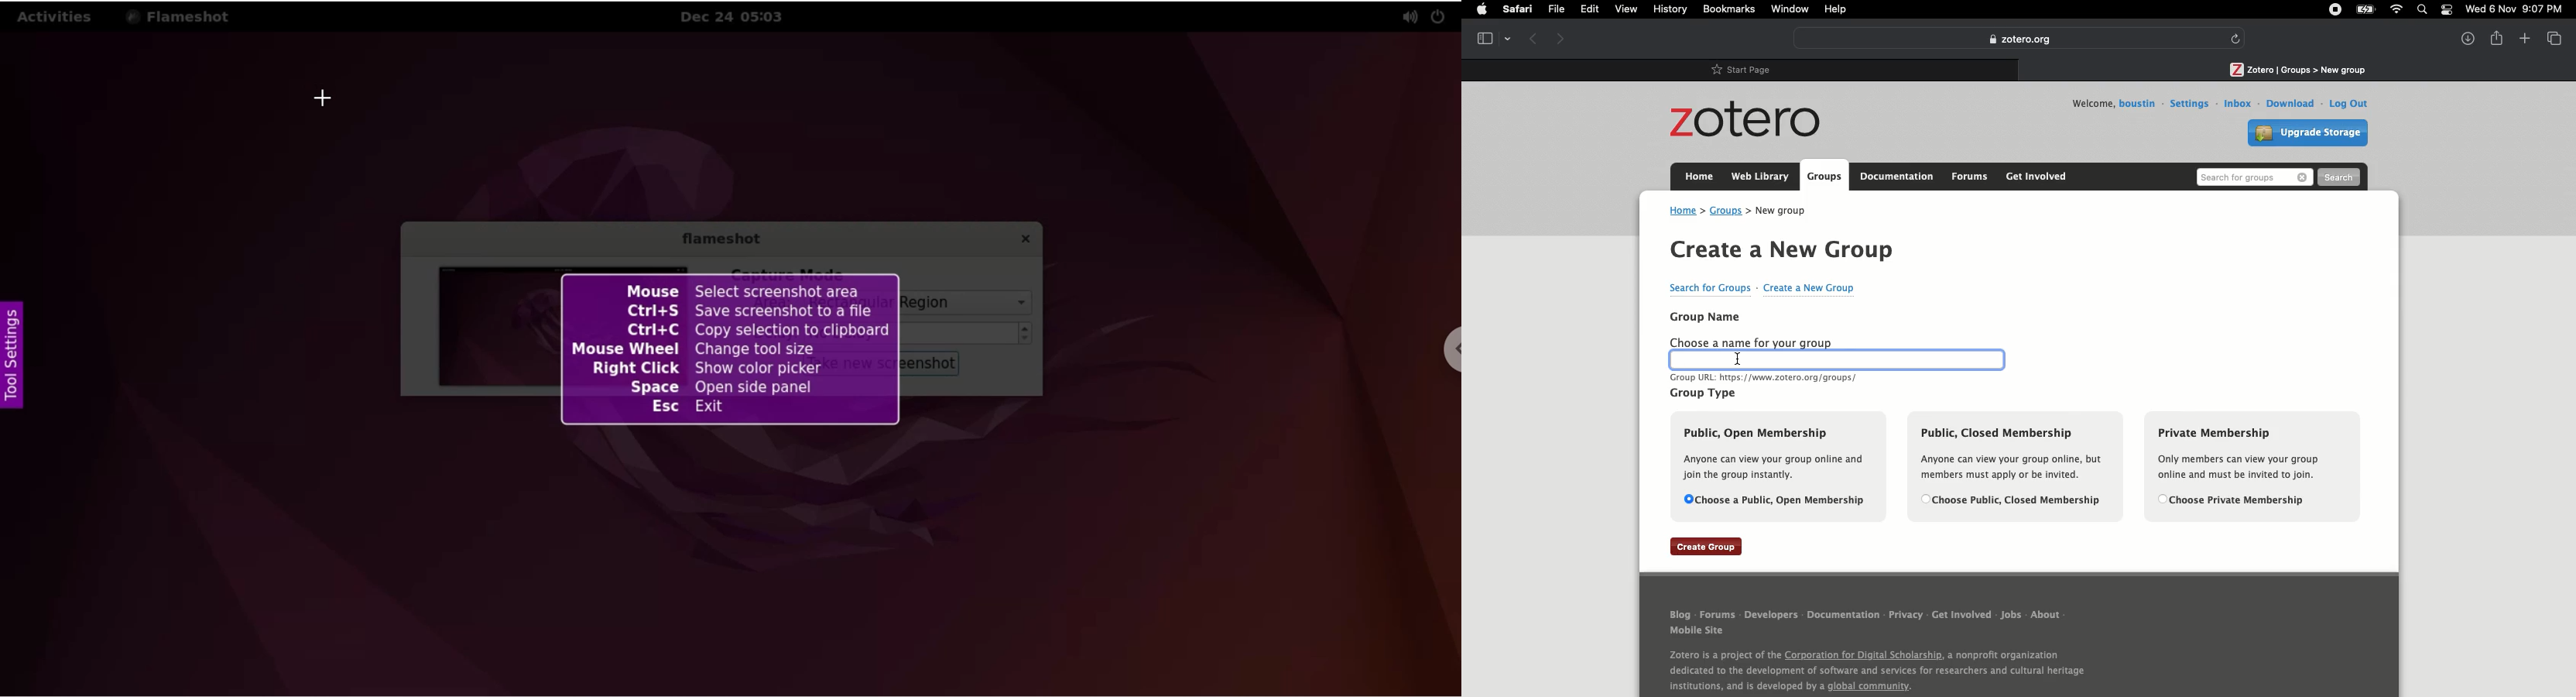 The height and width of the screenshot is (700, 2576). Describe the element at coordinates (2310, 135) in the screenshot. I see `Upgrade storage` at that location.